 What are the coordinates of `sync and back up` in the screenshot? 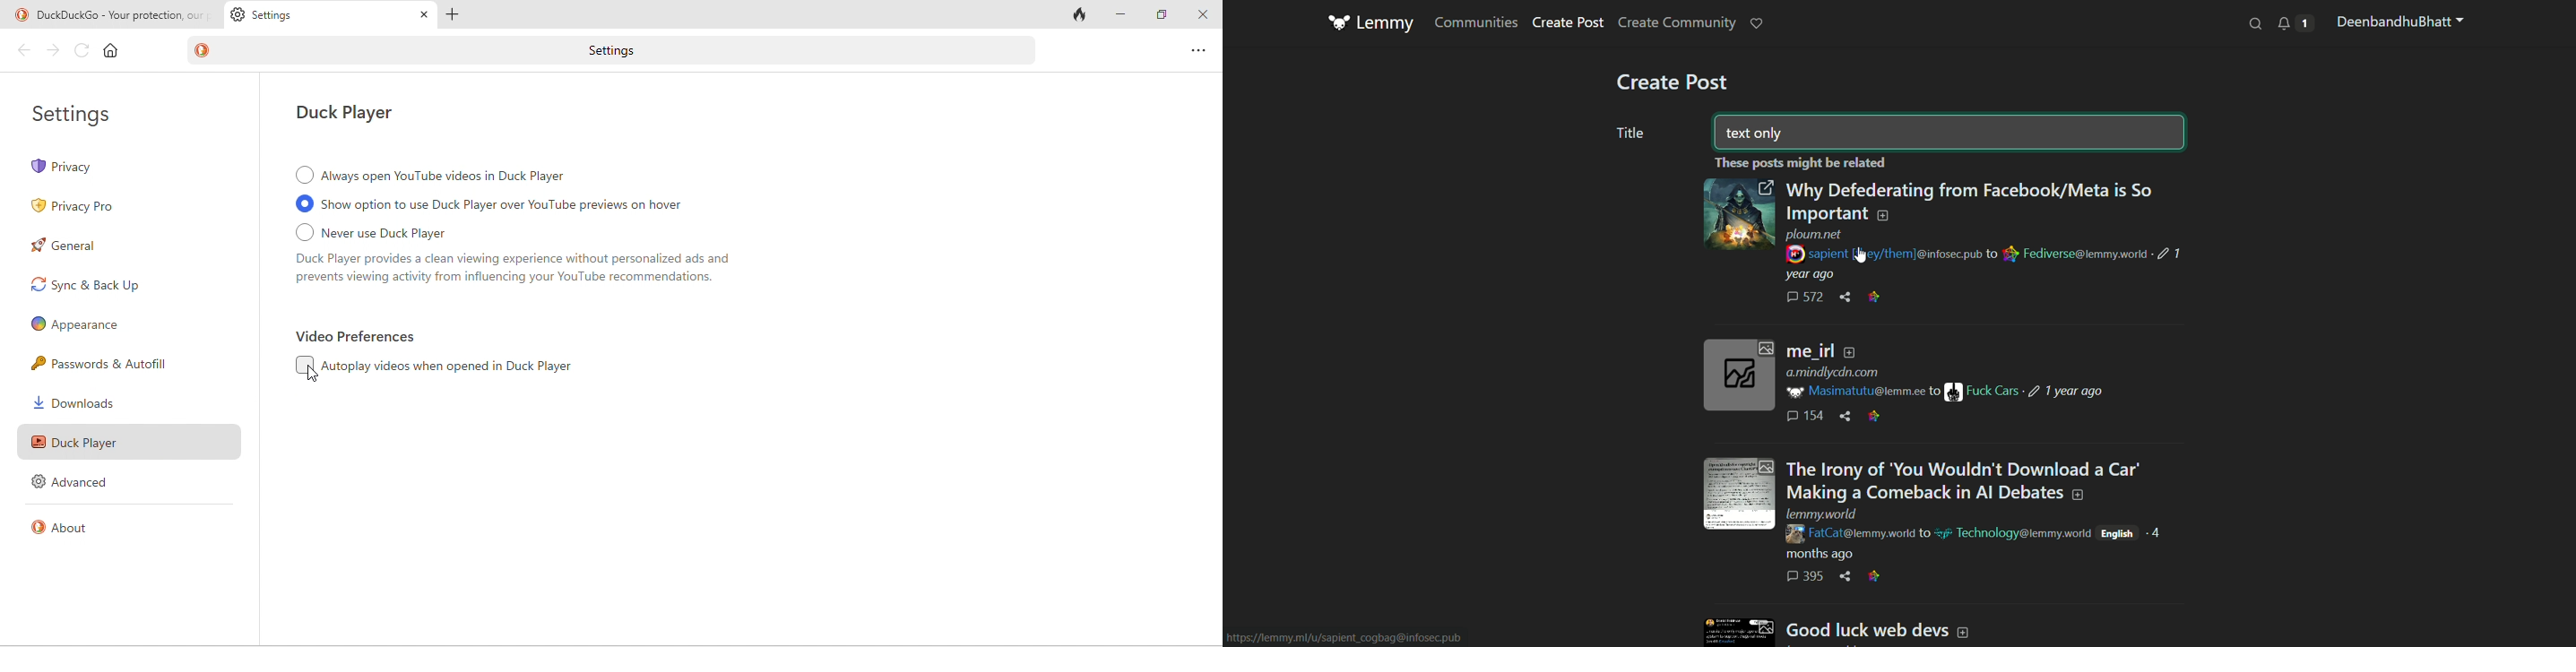 It's located at (117, 285).